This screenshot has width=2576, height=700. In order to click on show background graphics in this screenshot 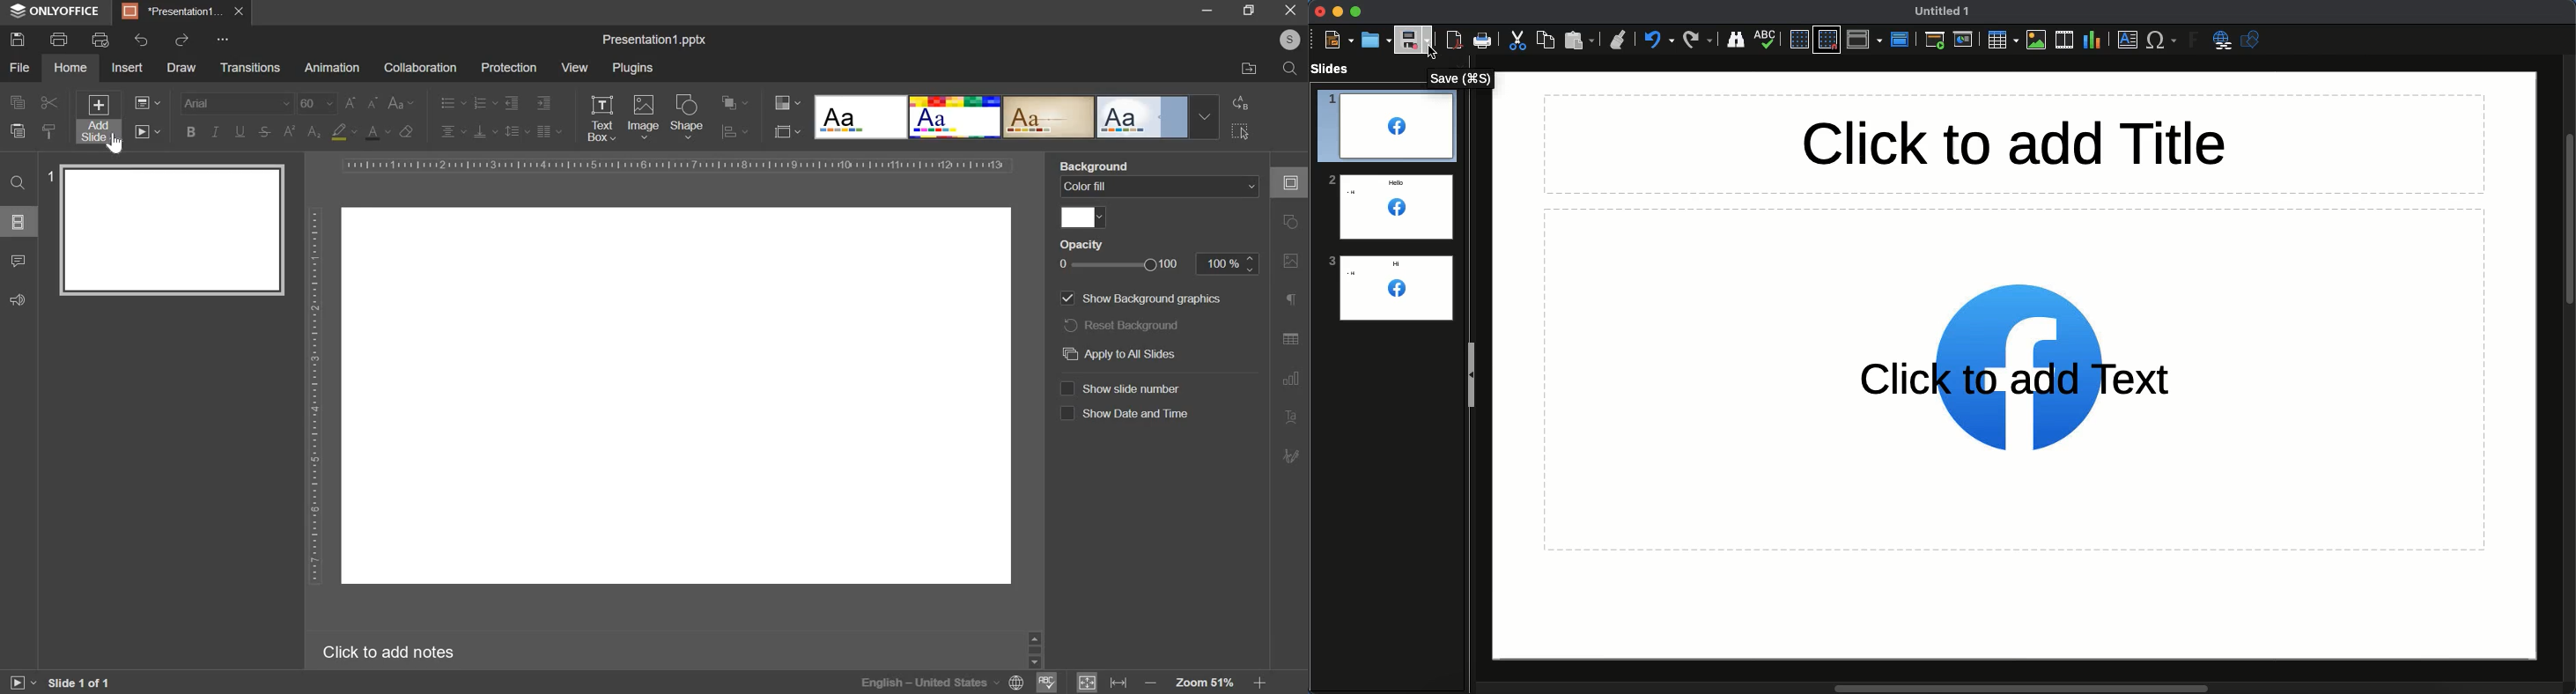, I will do `click(1141, 298)`.